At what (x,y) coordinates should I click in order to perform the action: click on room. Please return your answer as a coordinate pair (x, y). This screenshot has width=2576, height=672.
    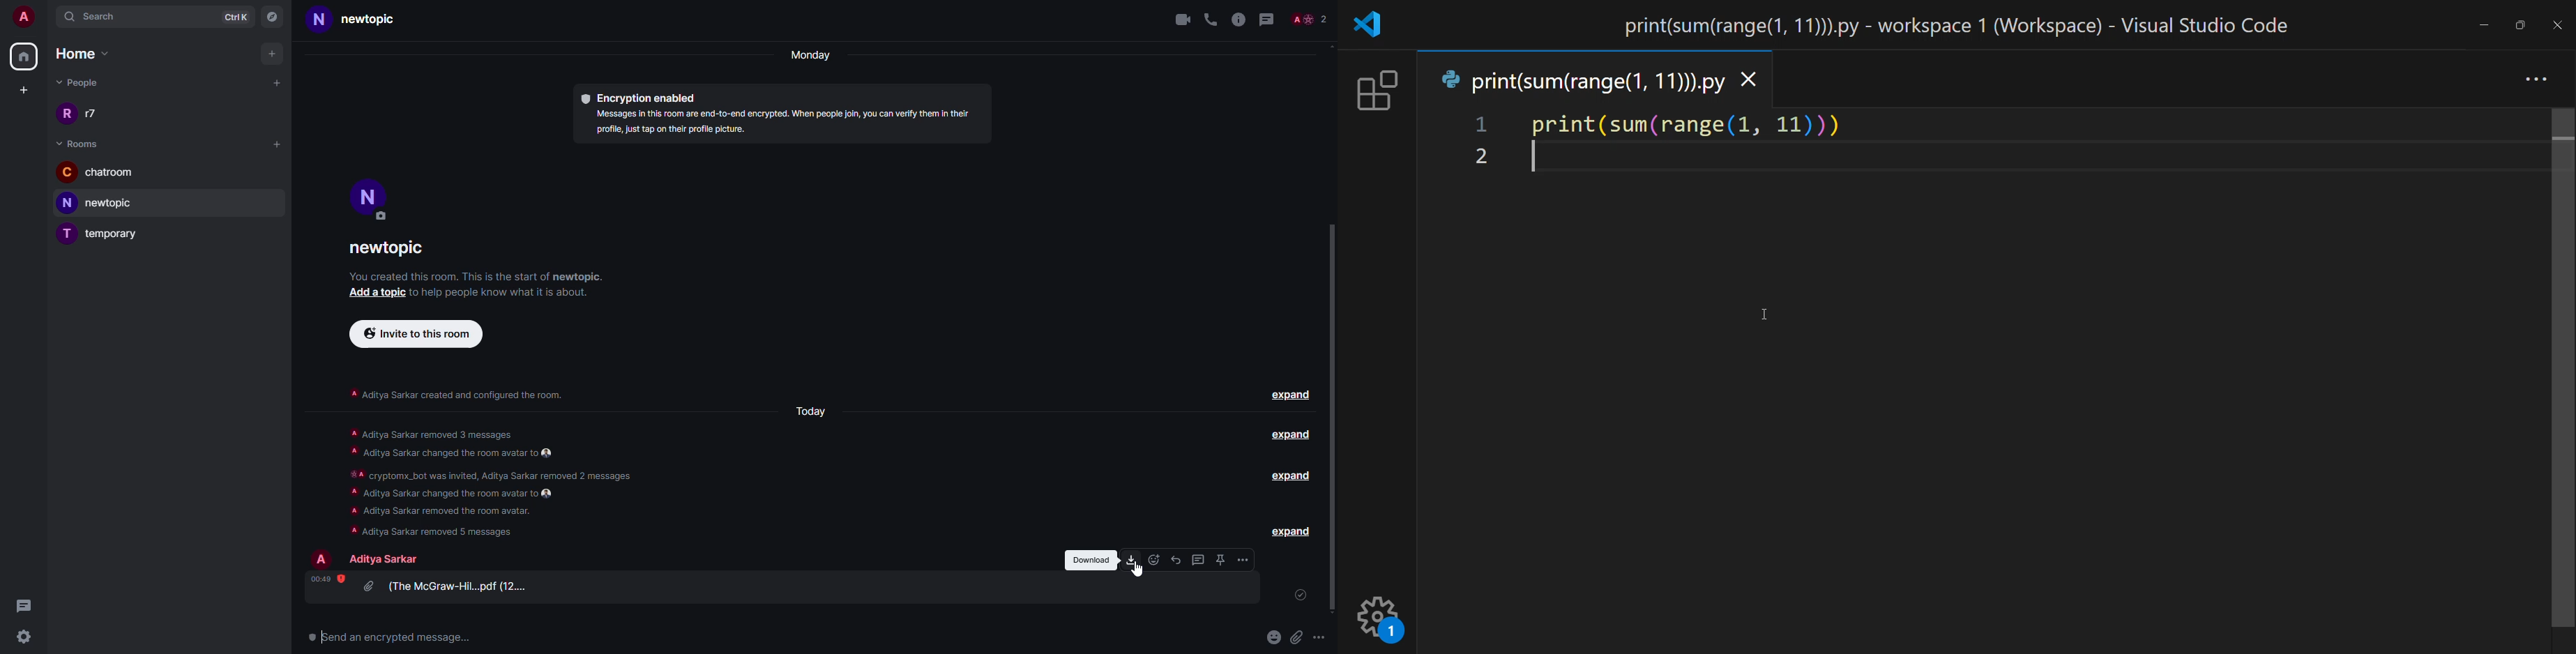
    Looking at the image, I should click on (400, 245).